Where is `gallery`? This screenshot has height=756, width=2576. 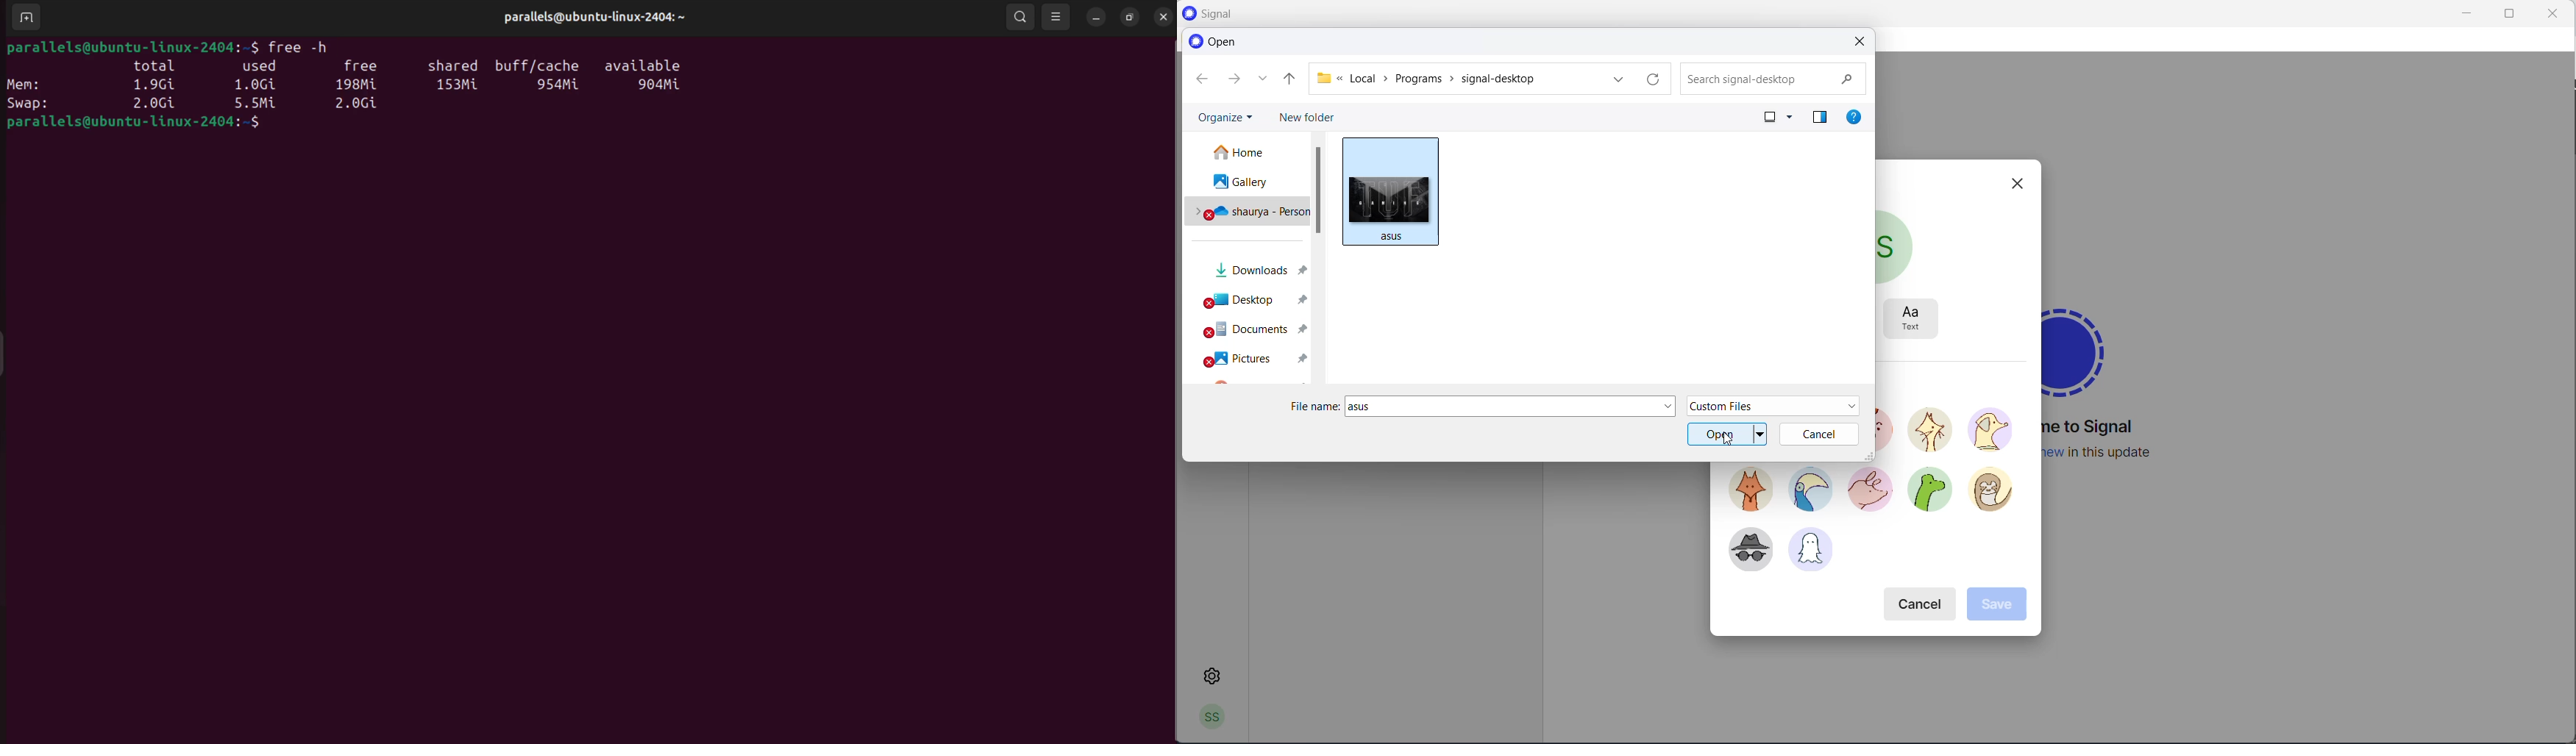 gallery is located at coordinates (1247, 183).